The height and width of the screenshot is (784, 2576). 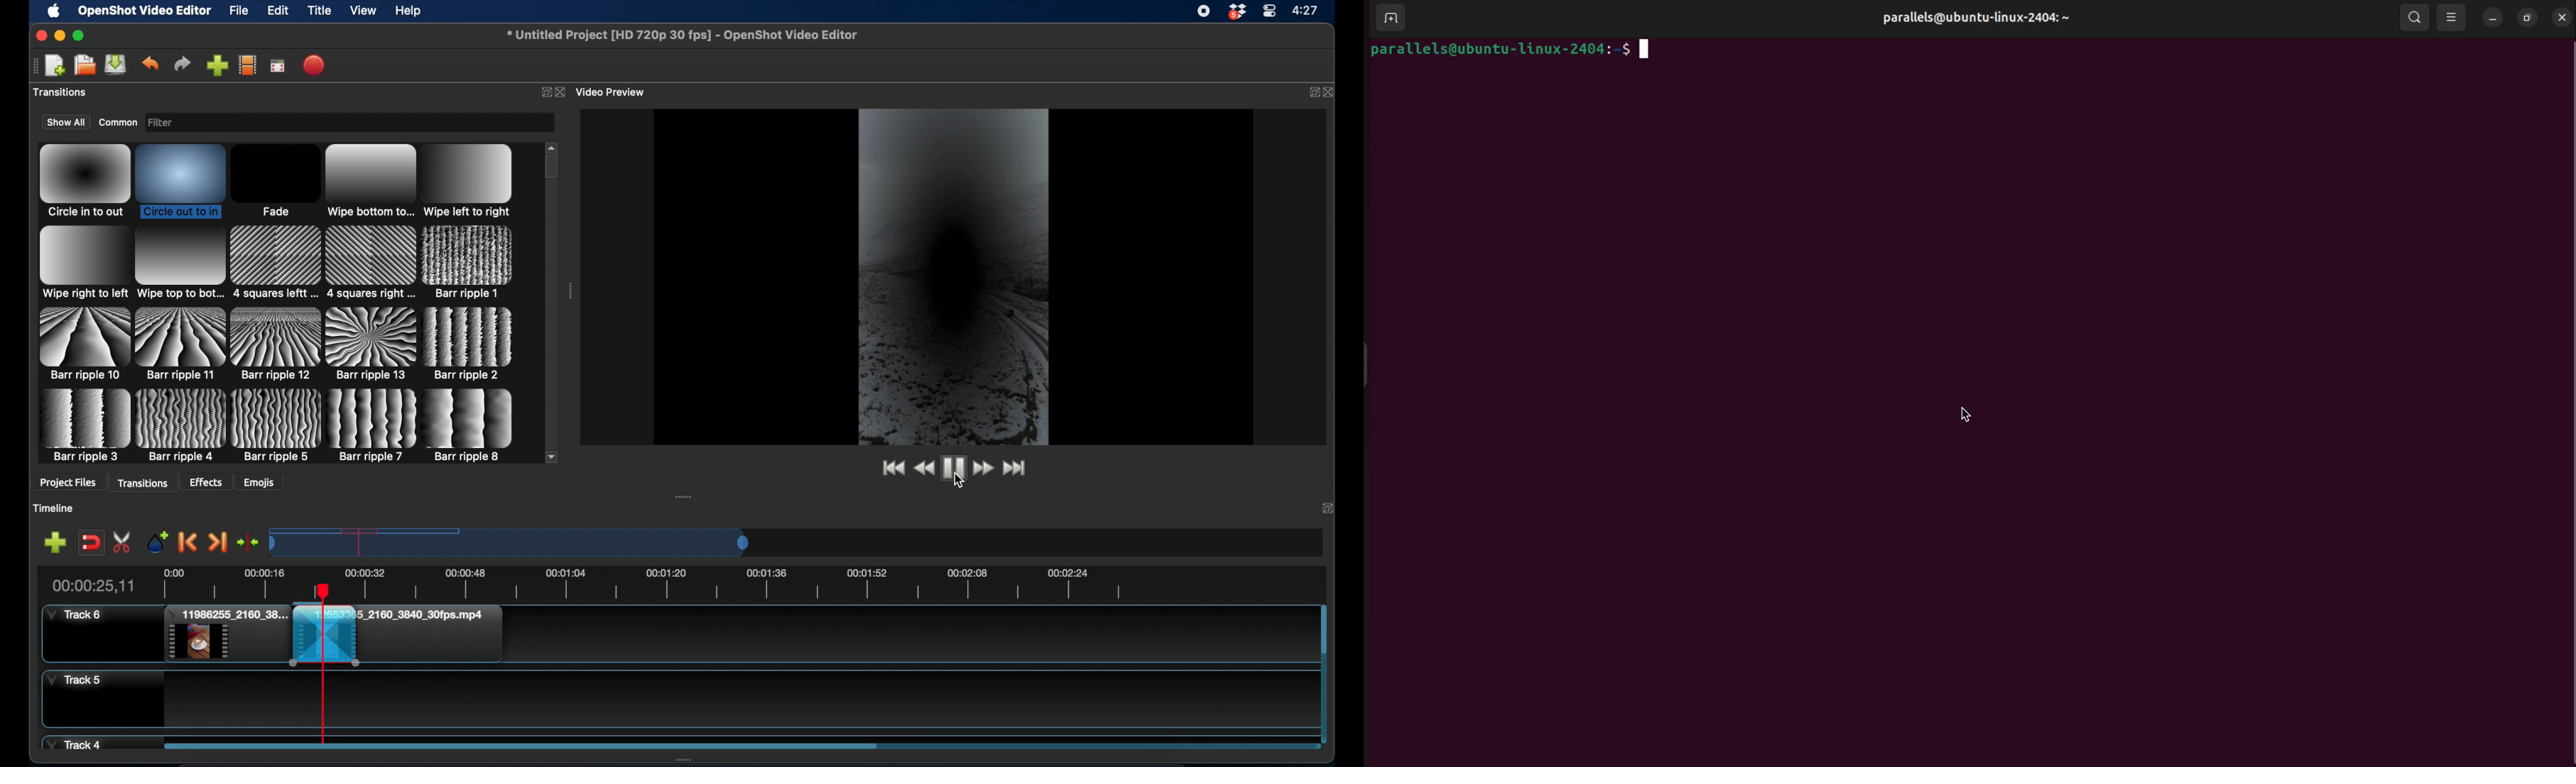 I want to click on disable snapping, so click(x=91, y=541).